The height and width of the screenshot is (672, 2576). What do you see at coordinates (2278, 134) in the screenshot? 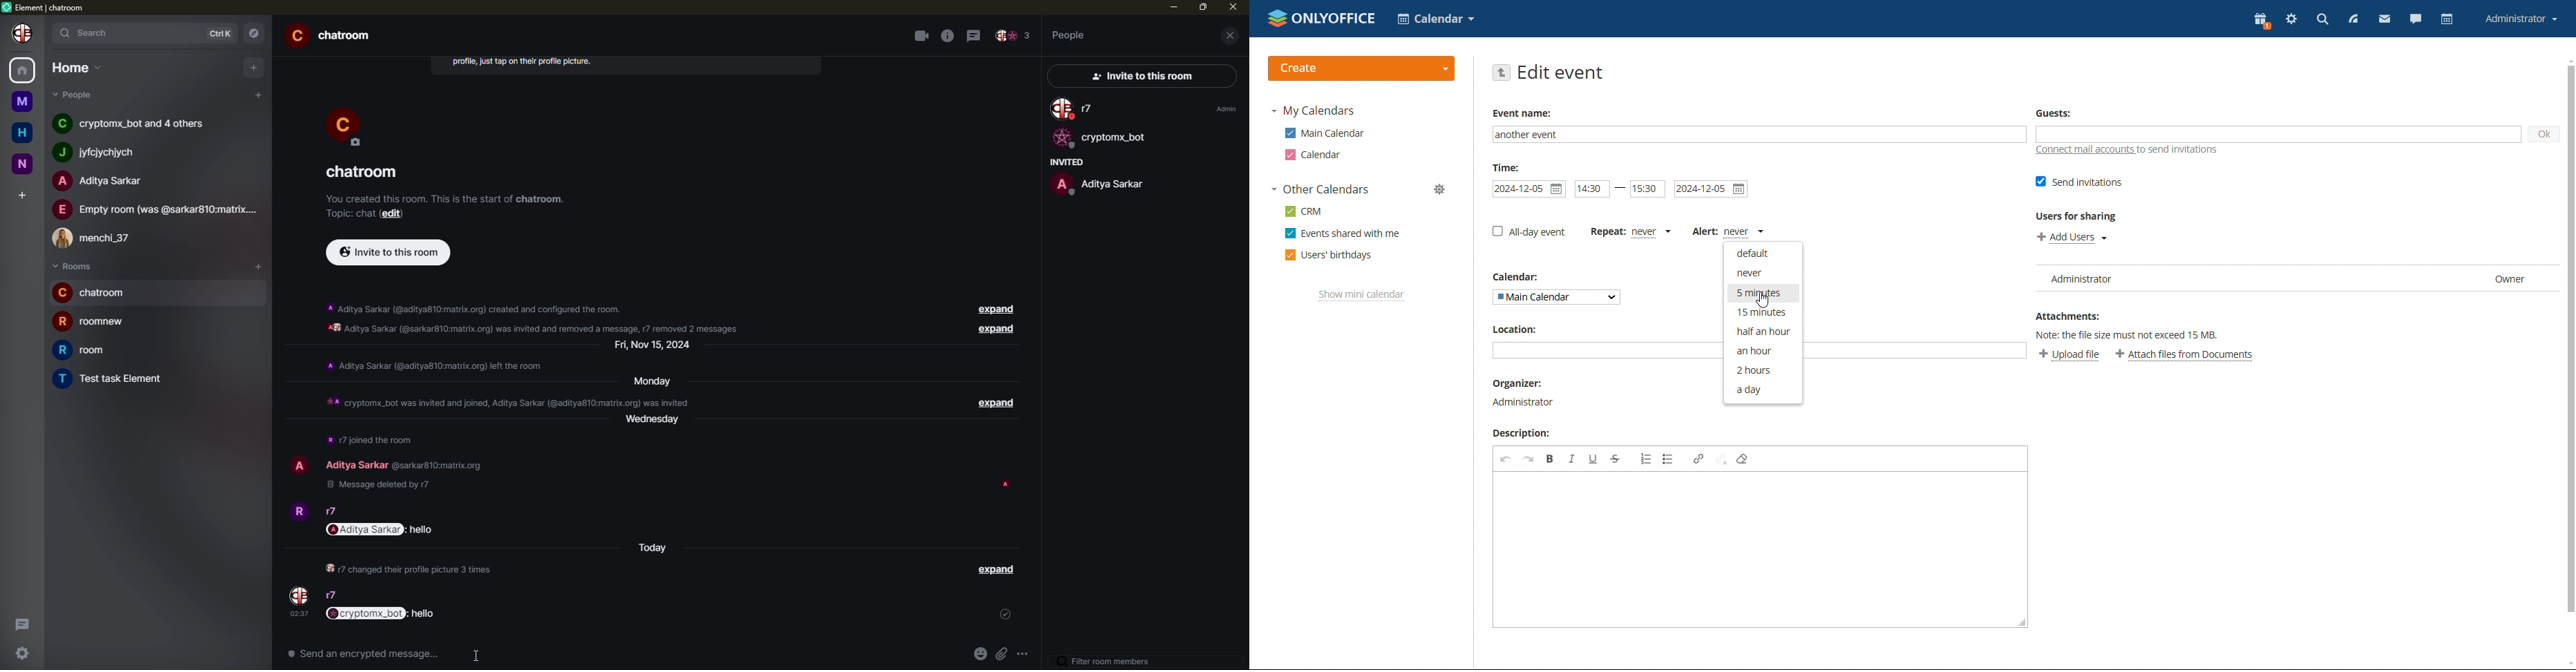
I see `add guests` at bounding box center [2278, 134].